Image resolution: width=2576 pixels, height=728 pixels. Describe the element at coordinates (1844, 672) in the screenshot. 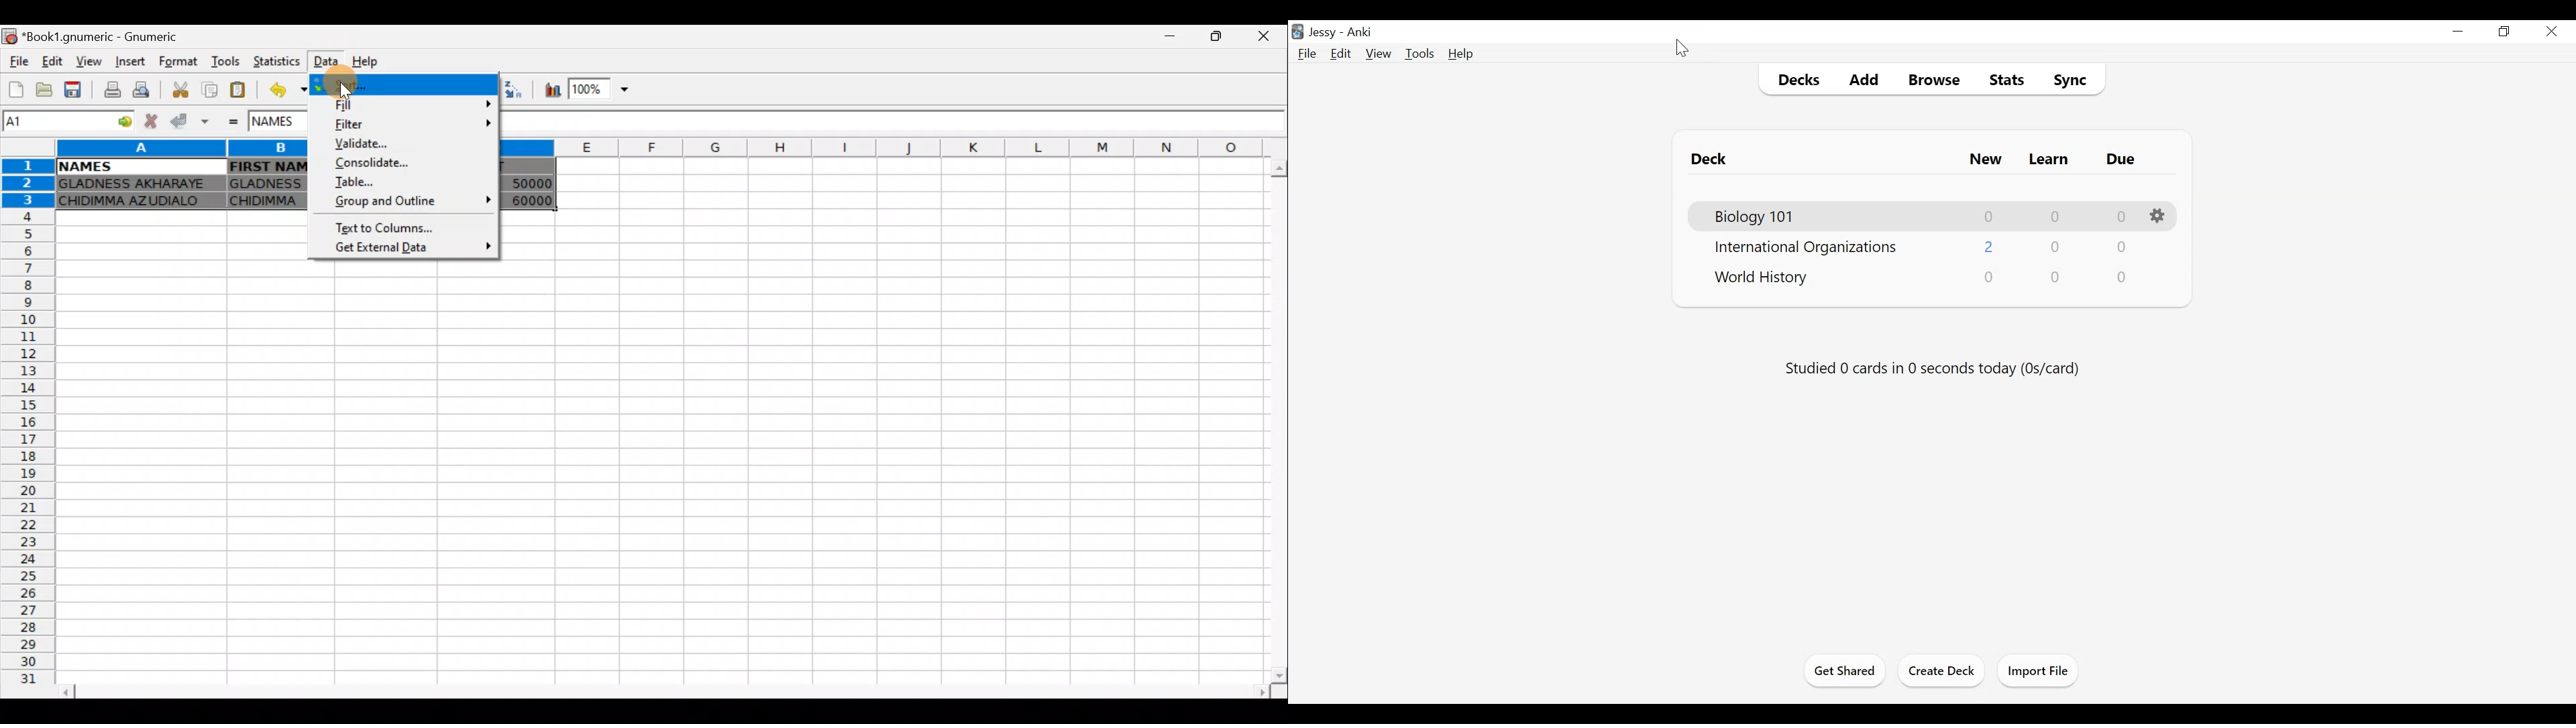

I see `Get Shared` at that location.